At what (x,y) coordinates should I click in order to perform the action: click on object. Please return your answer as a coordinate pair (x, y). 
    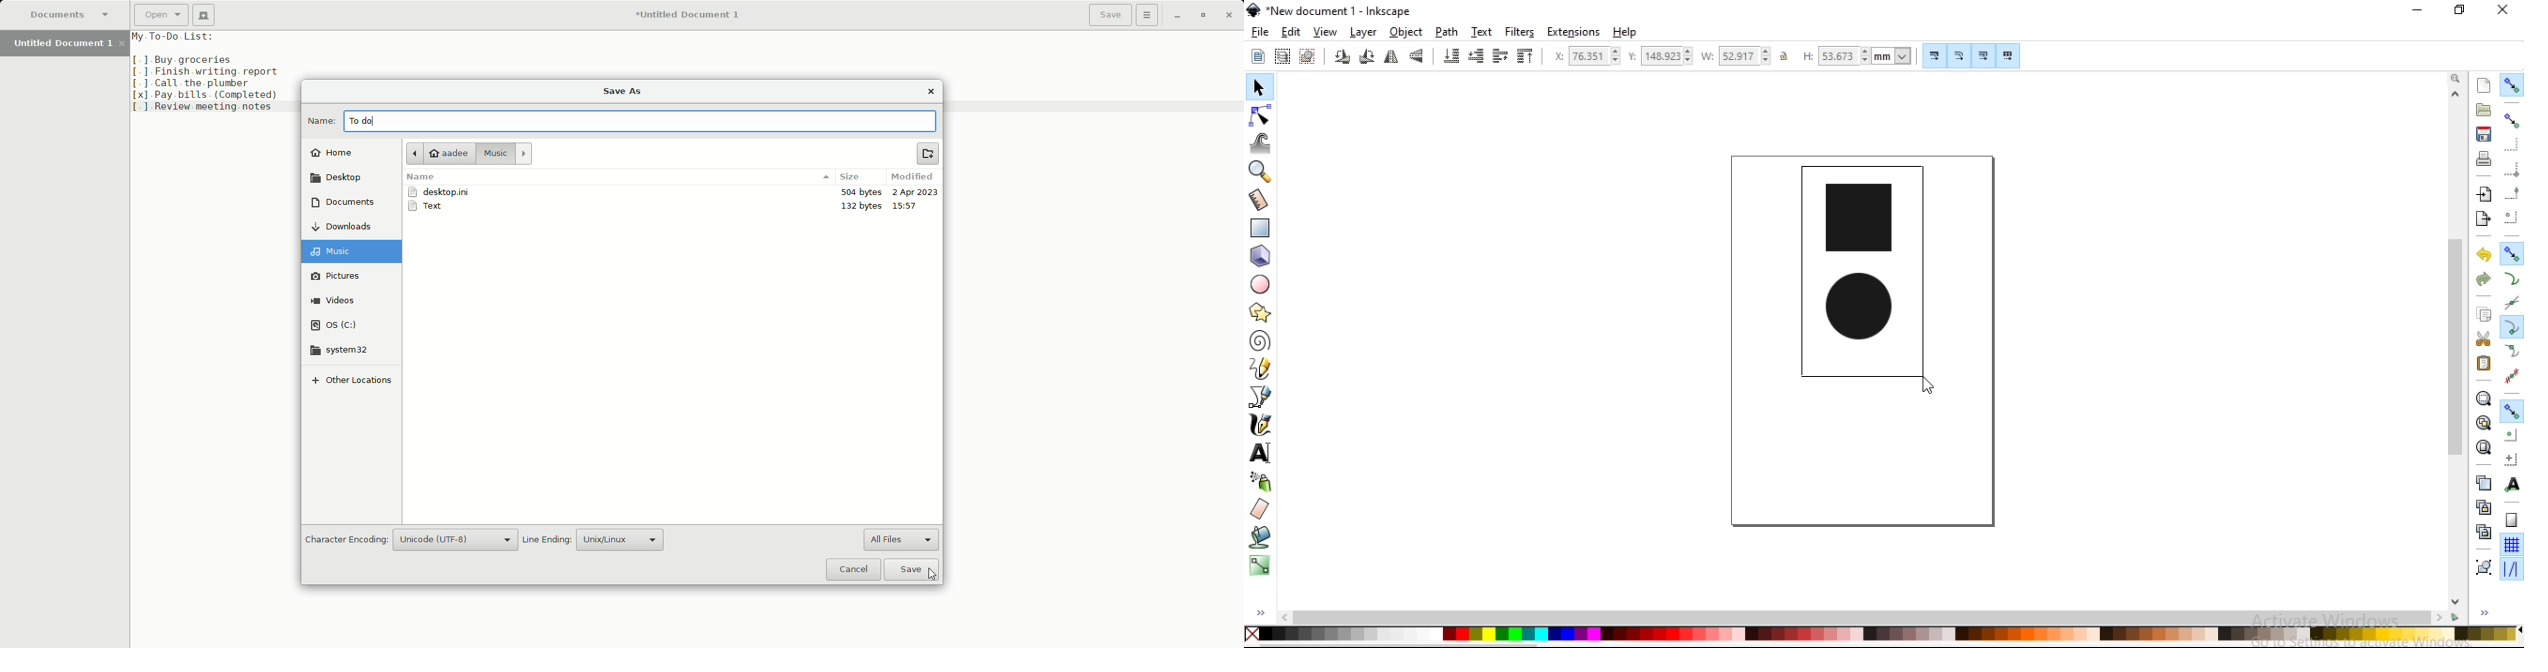
    Looking at the image, I should click on (1406, 32).